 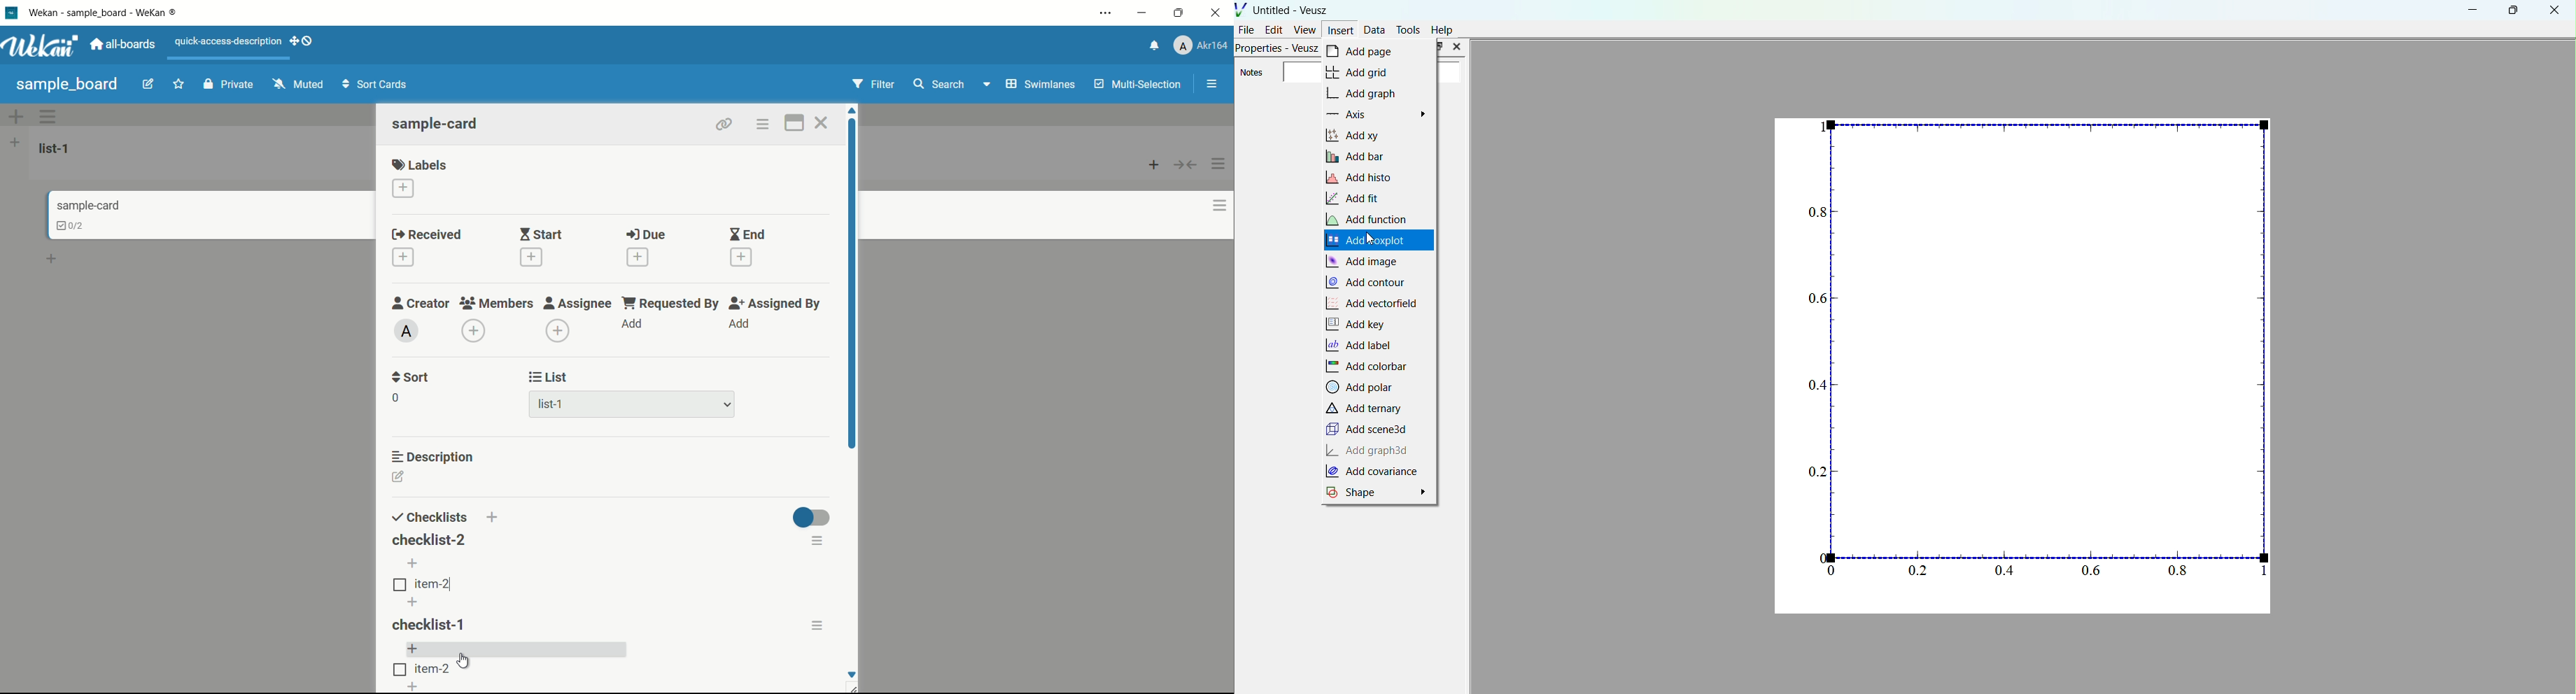 I want to click on maximize, so click(x=1181, y=13).